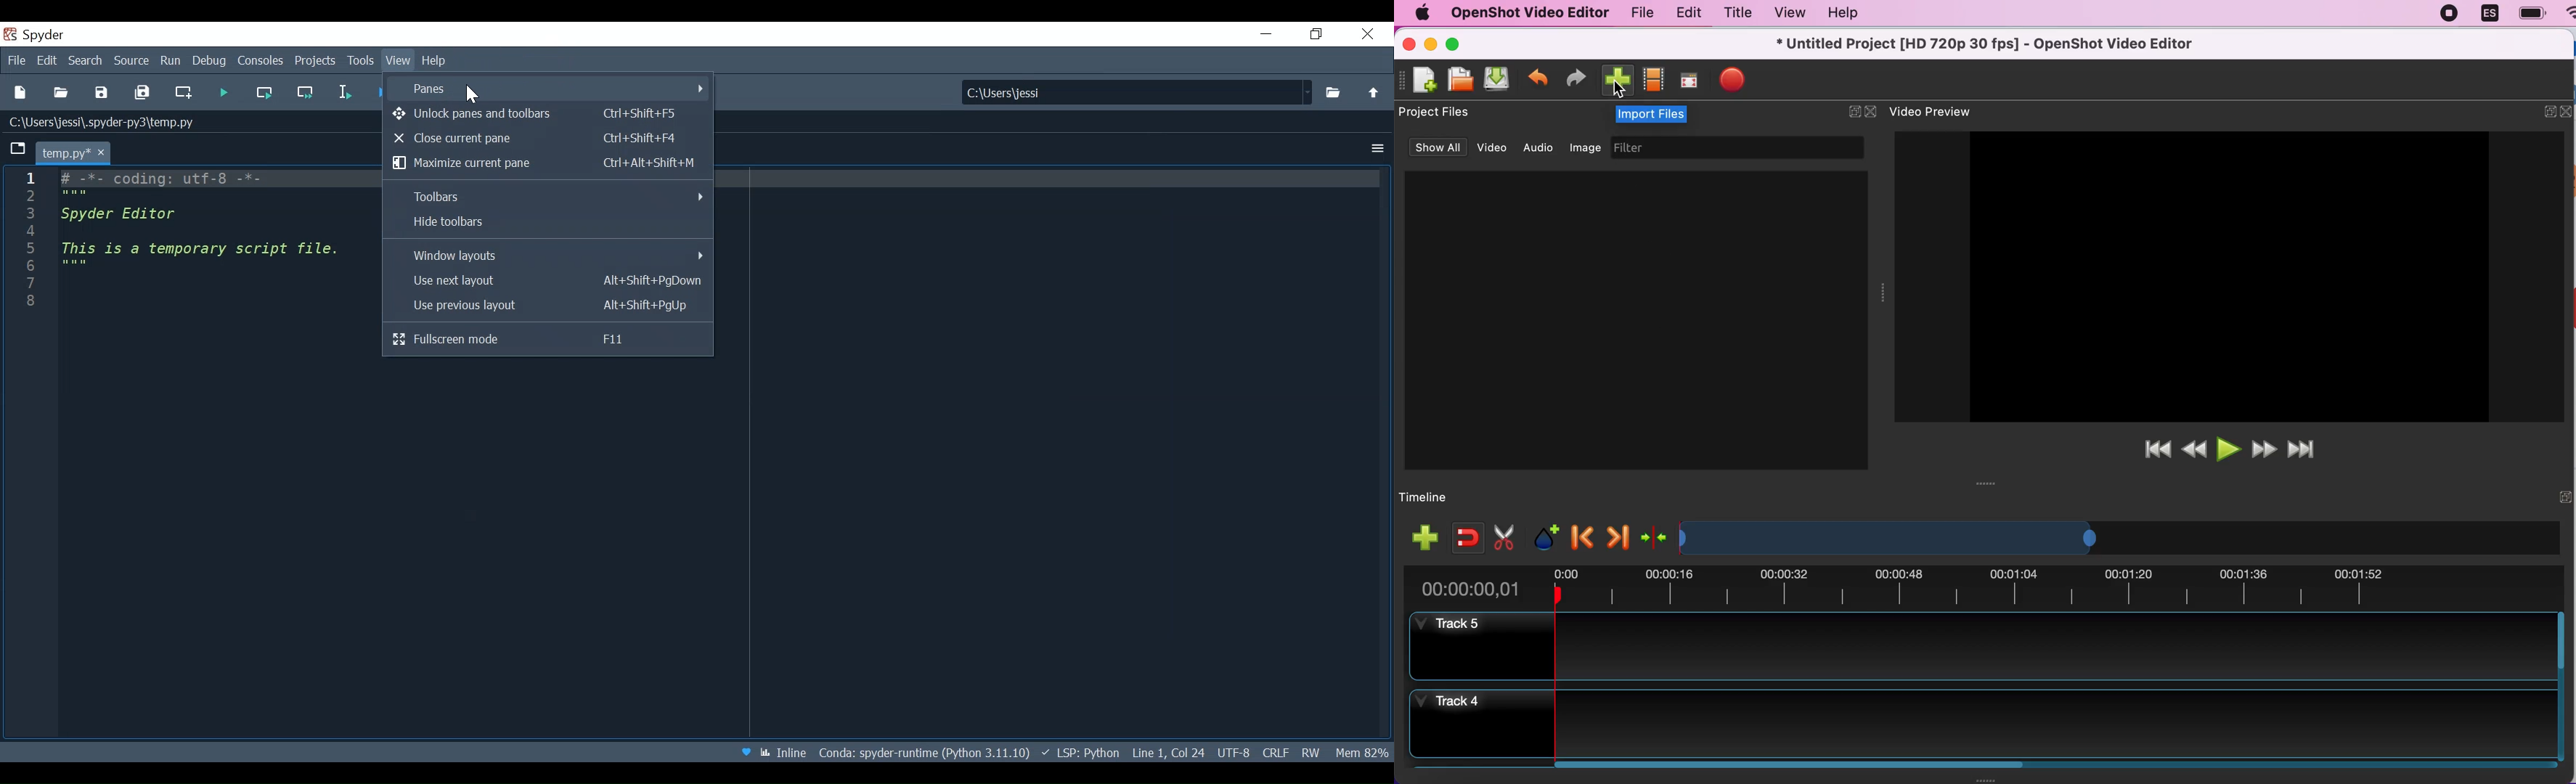  Describe the element at coordinates (317, 62) in the screenshot. I see `Projects` at that location.